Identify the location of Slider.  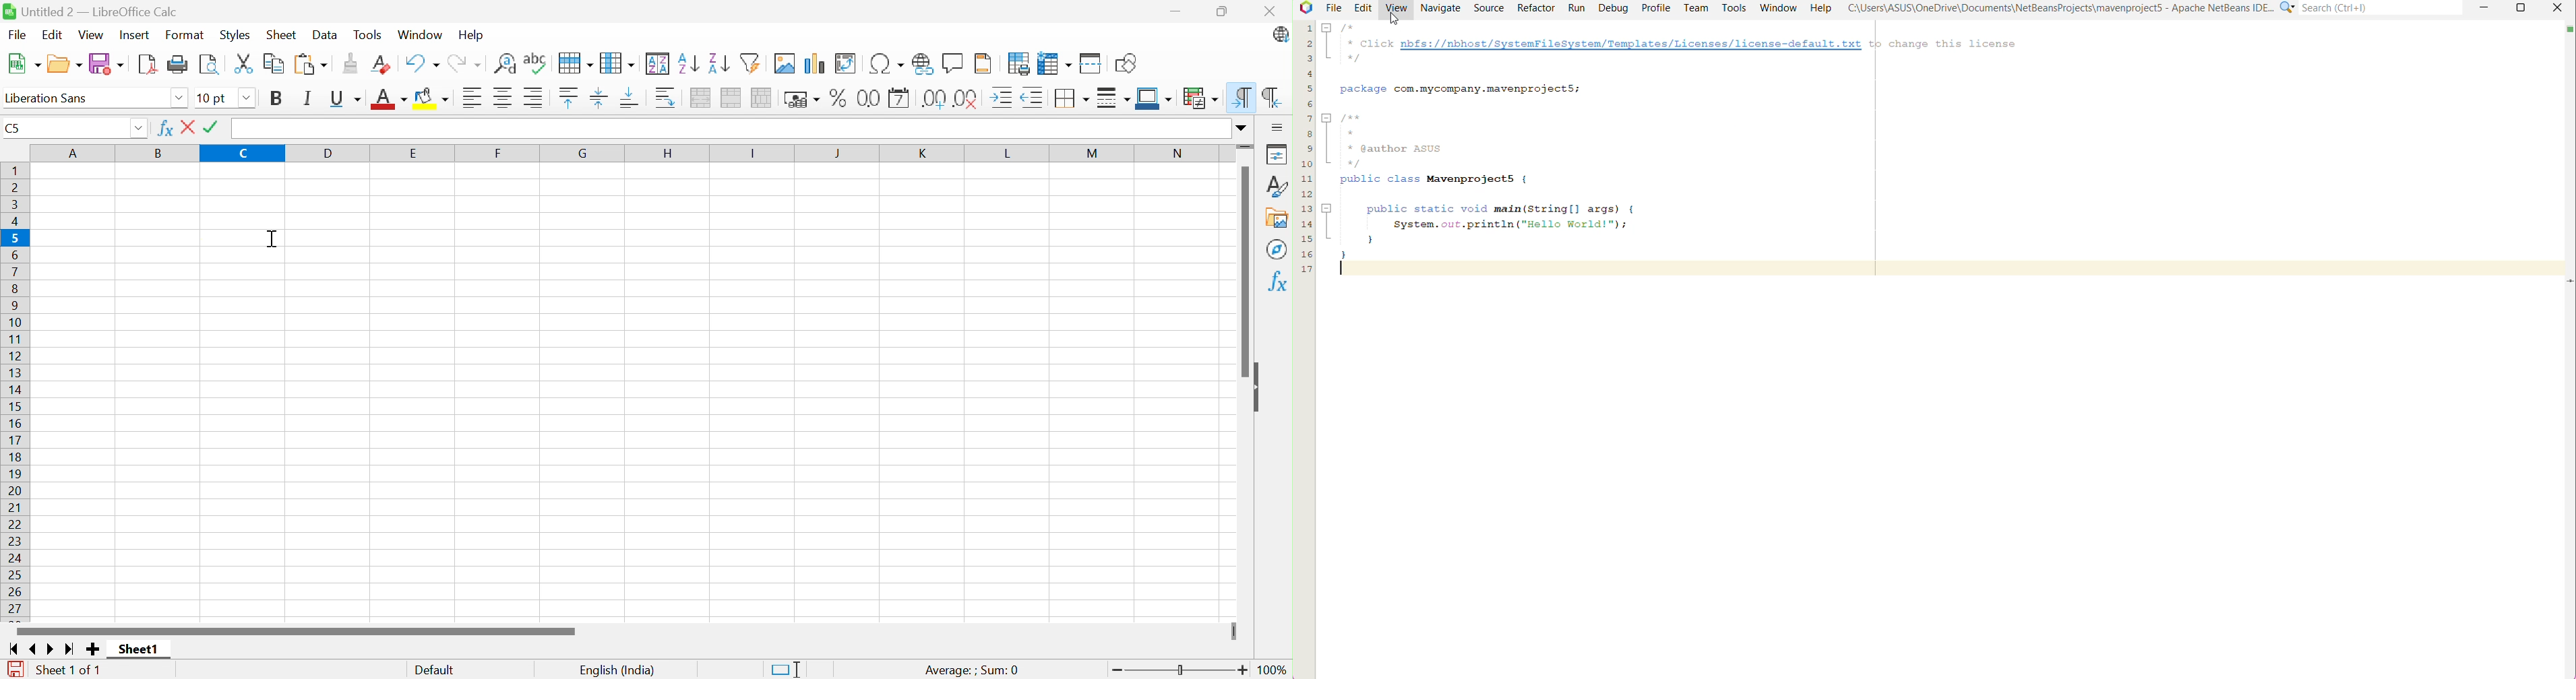
(1245, 146).